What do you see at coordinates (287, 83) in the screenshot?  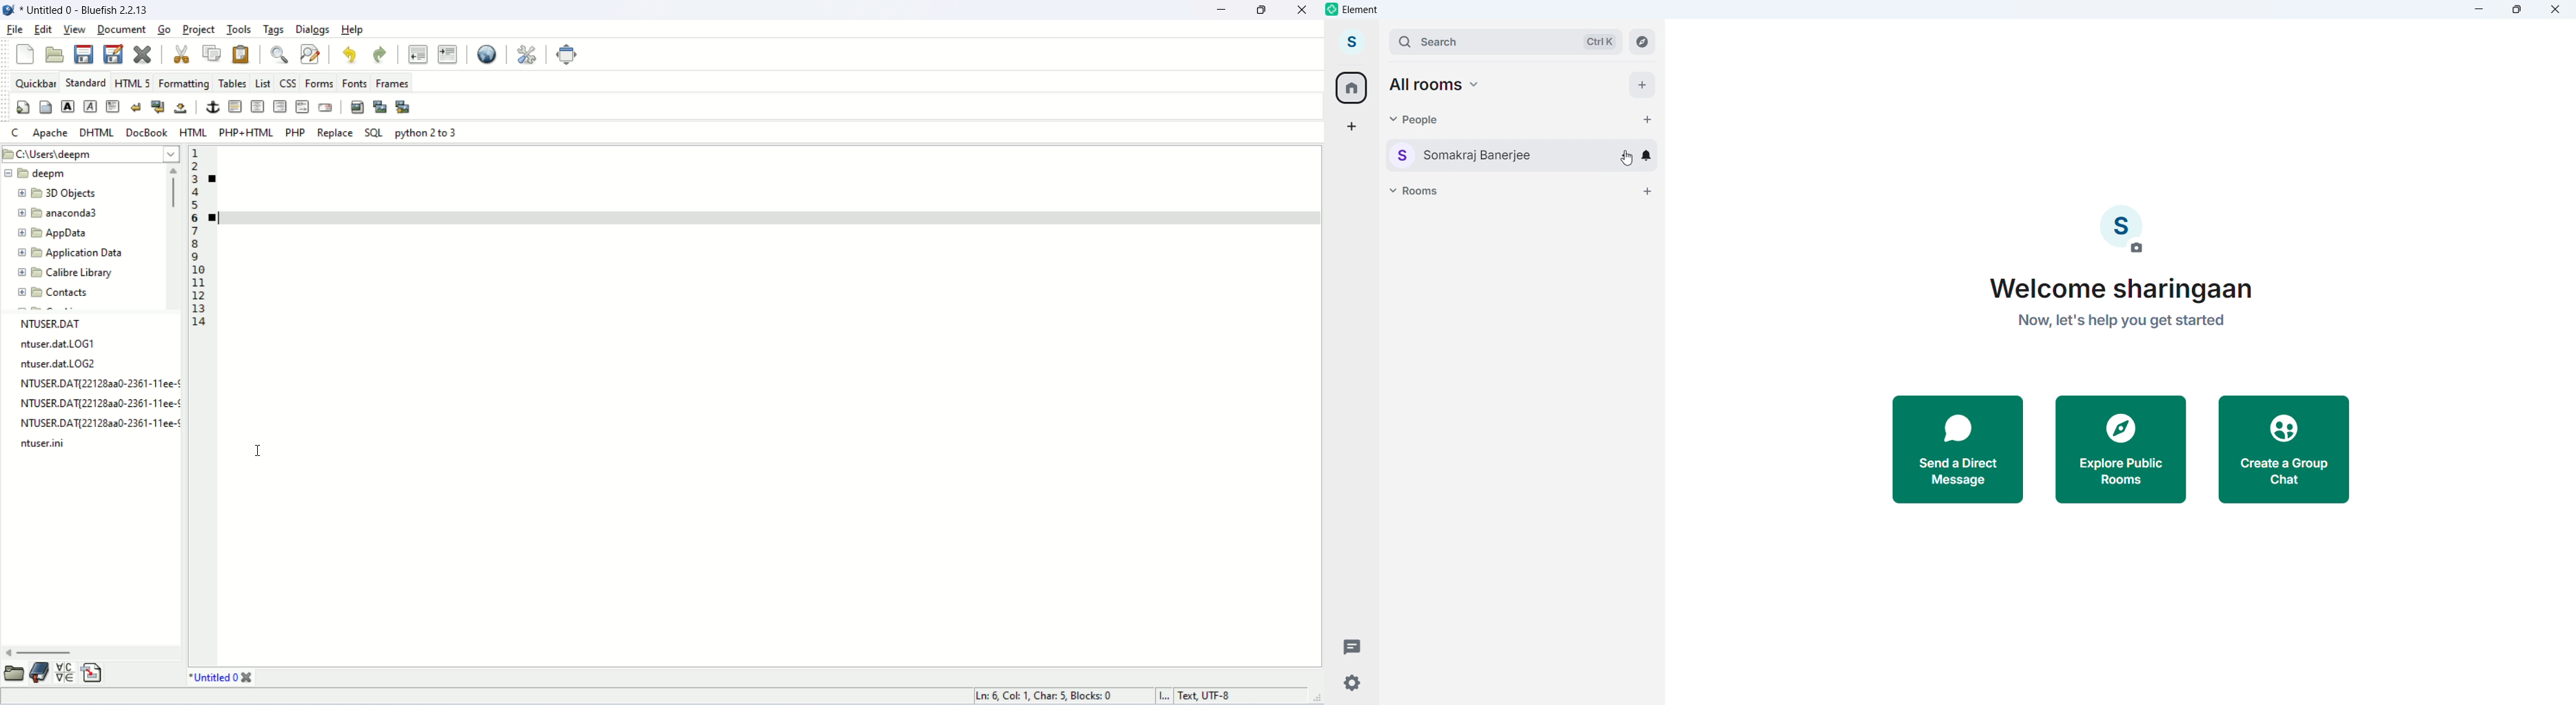 I see `css` at bounding box center [287, 83].